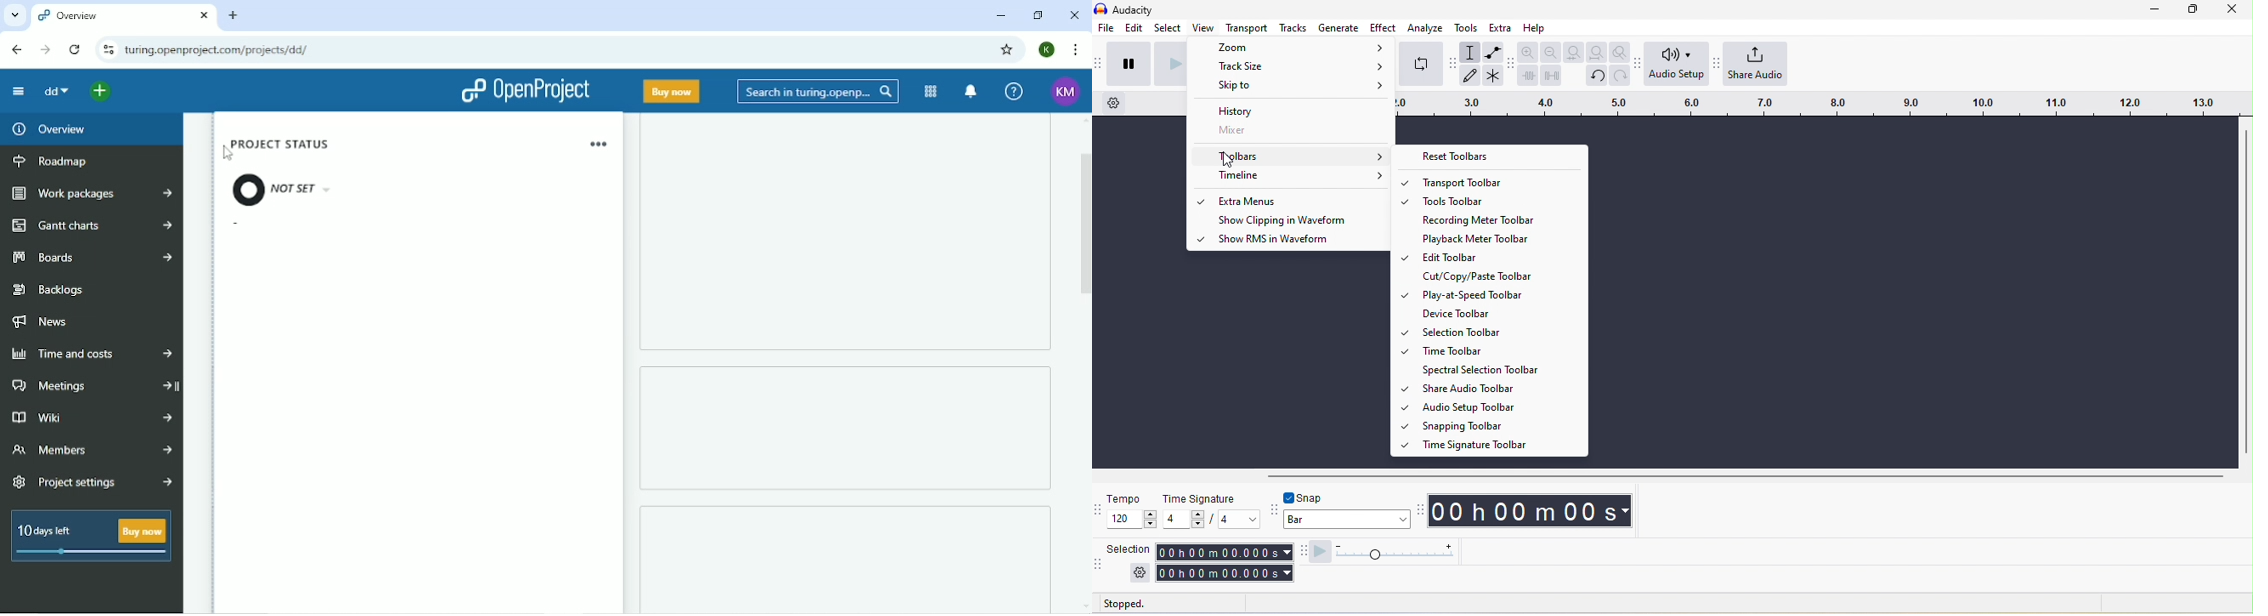 Image resolution: width=2268 pixels, height=616 pixels. What do you see at coordinates (89, 538) in the screenshot?
I see `10 days left` at bounding box center [89, 538].